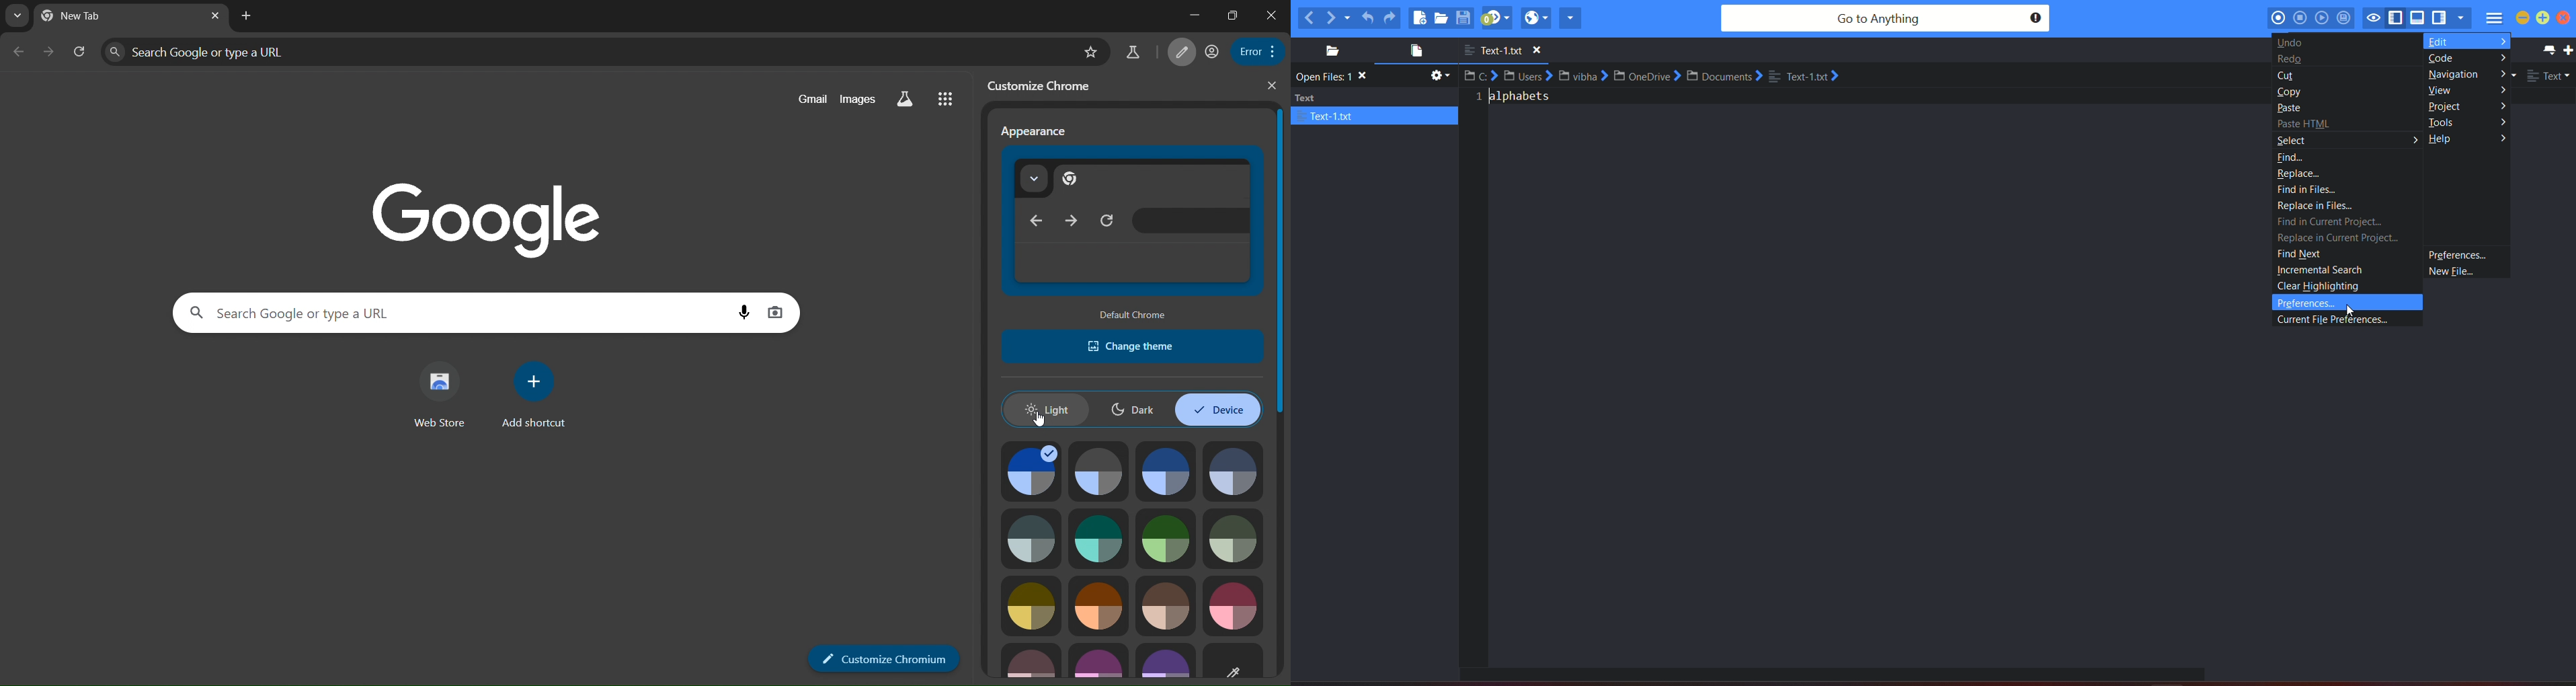 The width and height of the screenshot is (2576, 700). I want to click on gmail, so click(814, 97).